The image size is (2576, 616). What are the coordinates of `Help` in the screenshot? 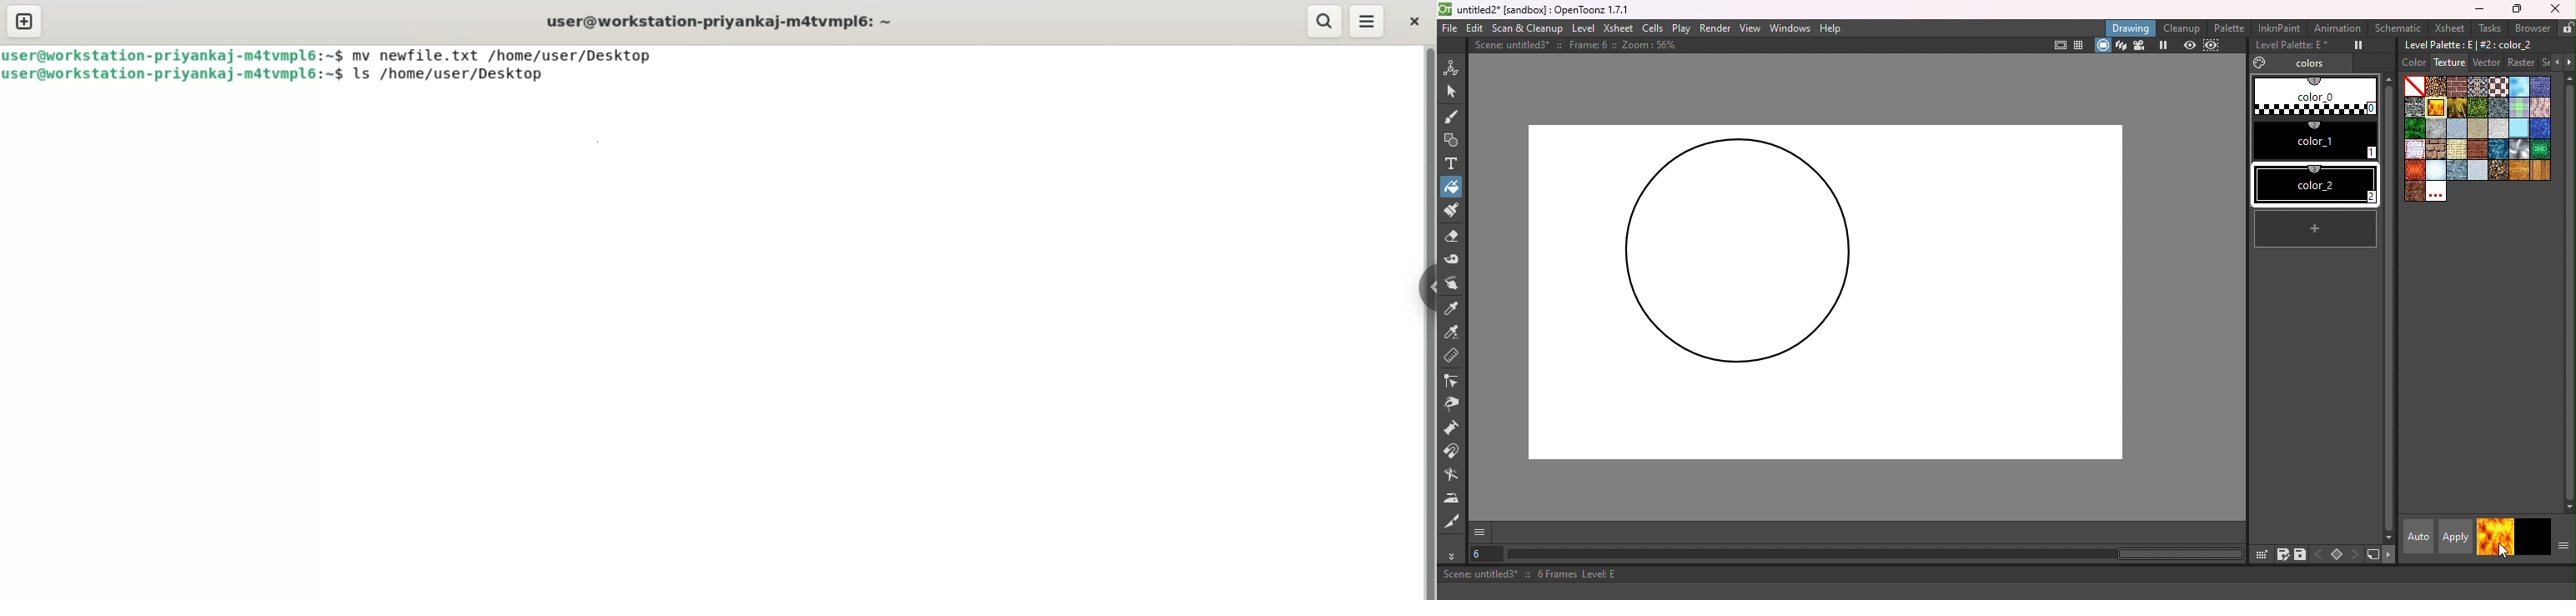 It's located at (1830, 28).